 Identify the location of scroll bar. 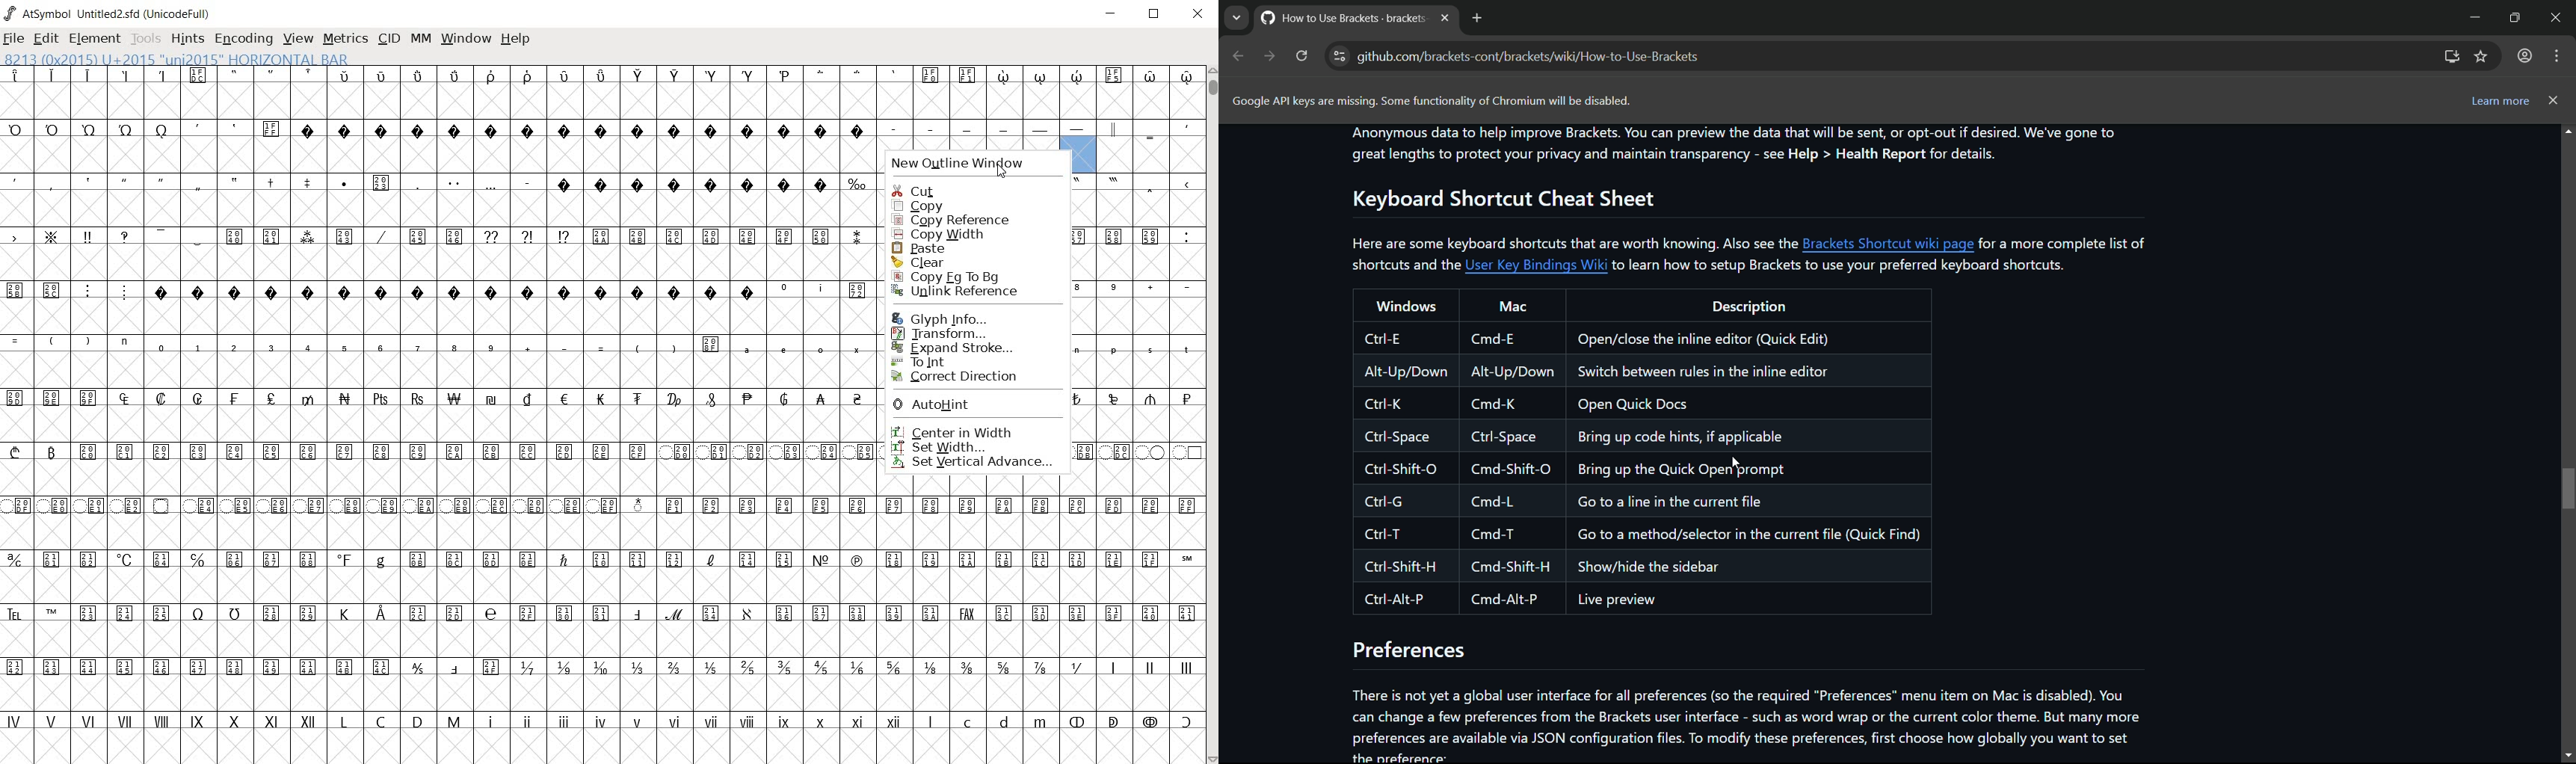
(2568, 443).